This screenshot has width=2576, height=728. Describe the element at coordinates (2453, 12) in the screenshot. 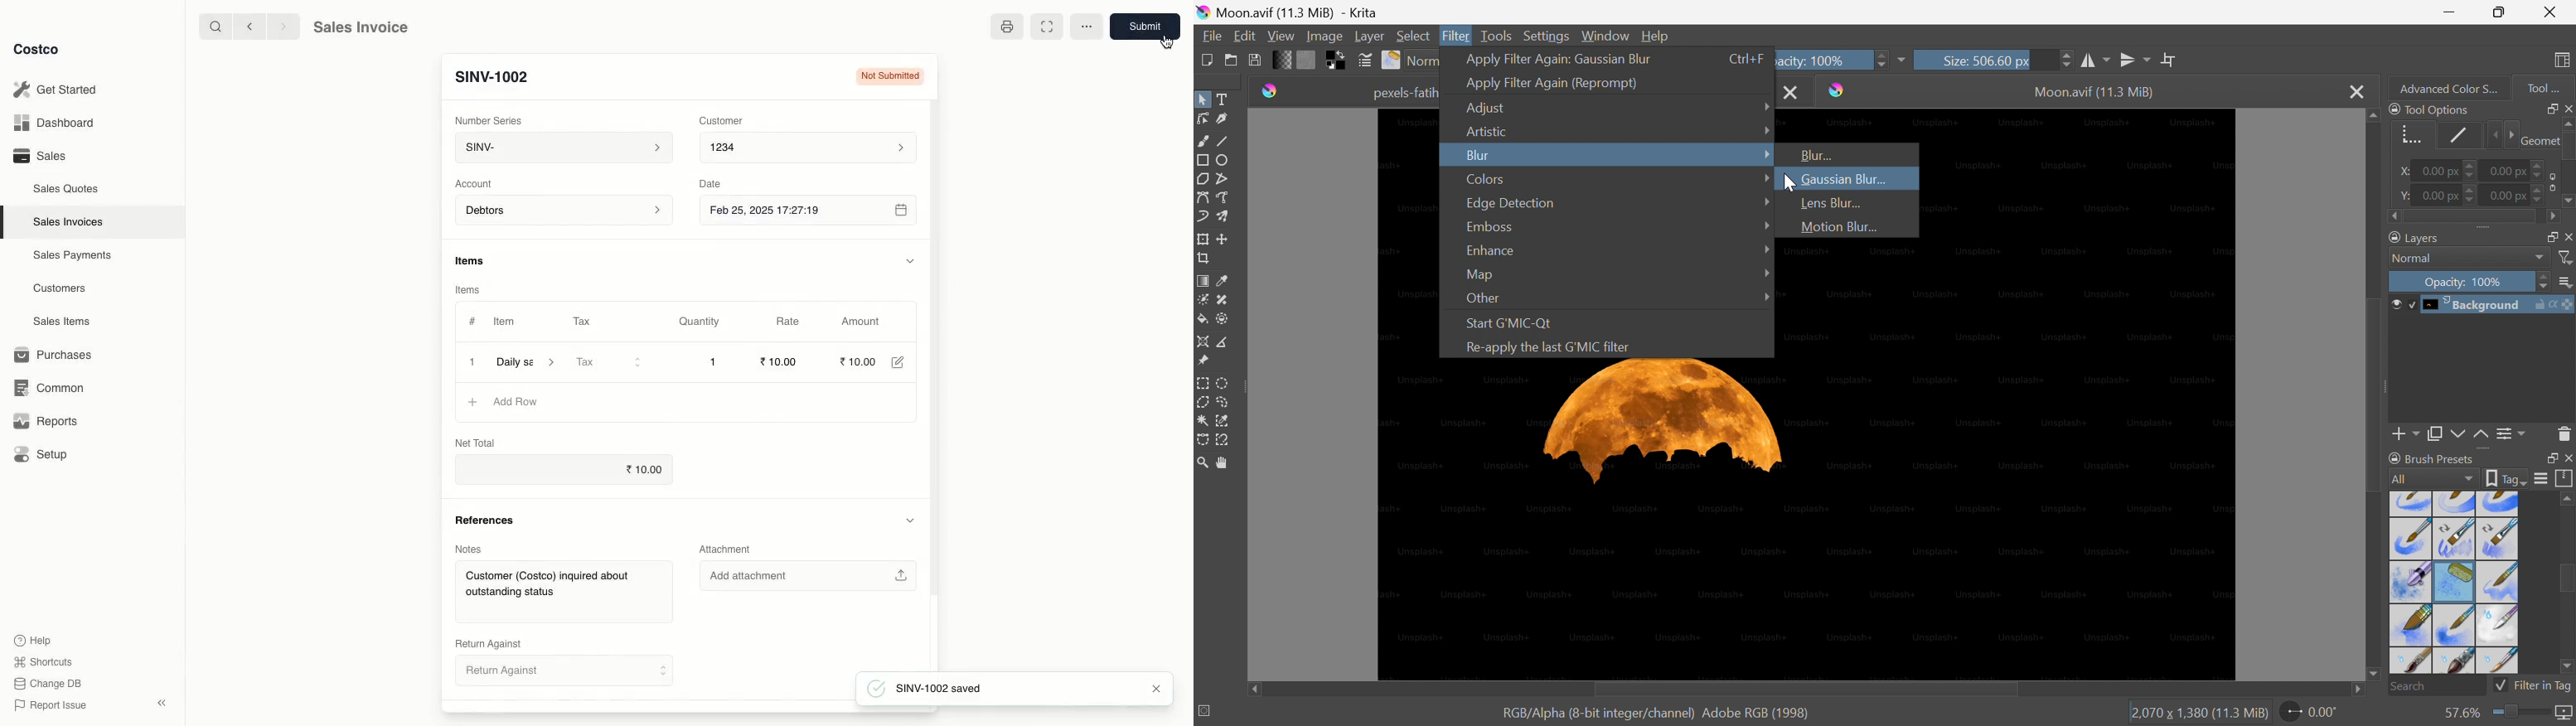

I see `` at that location.